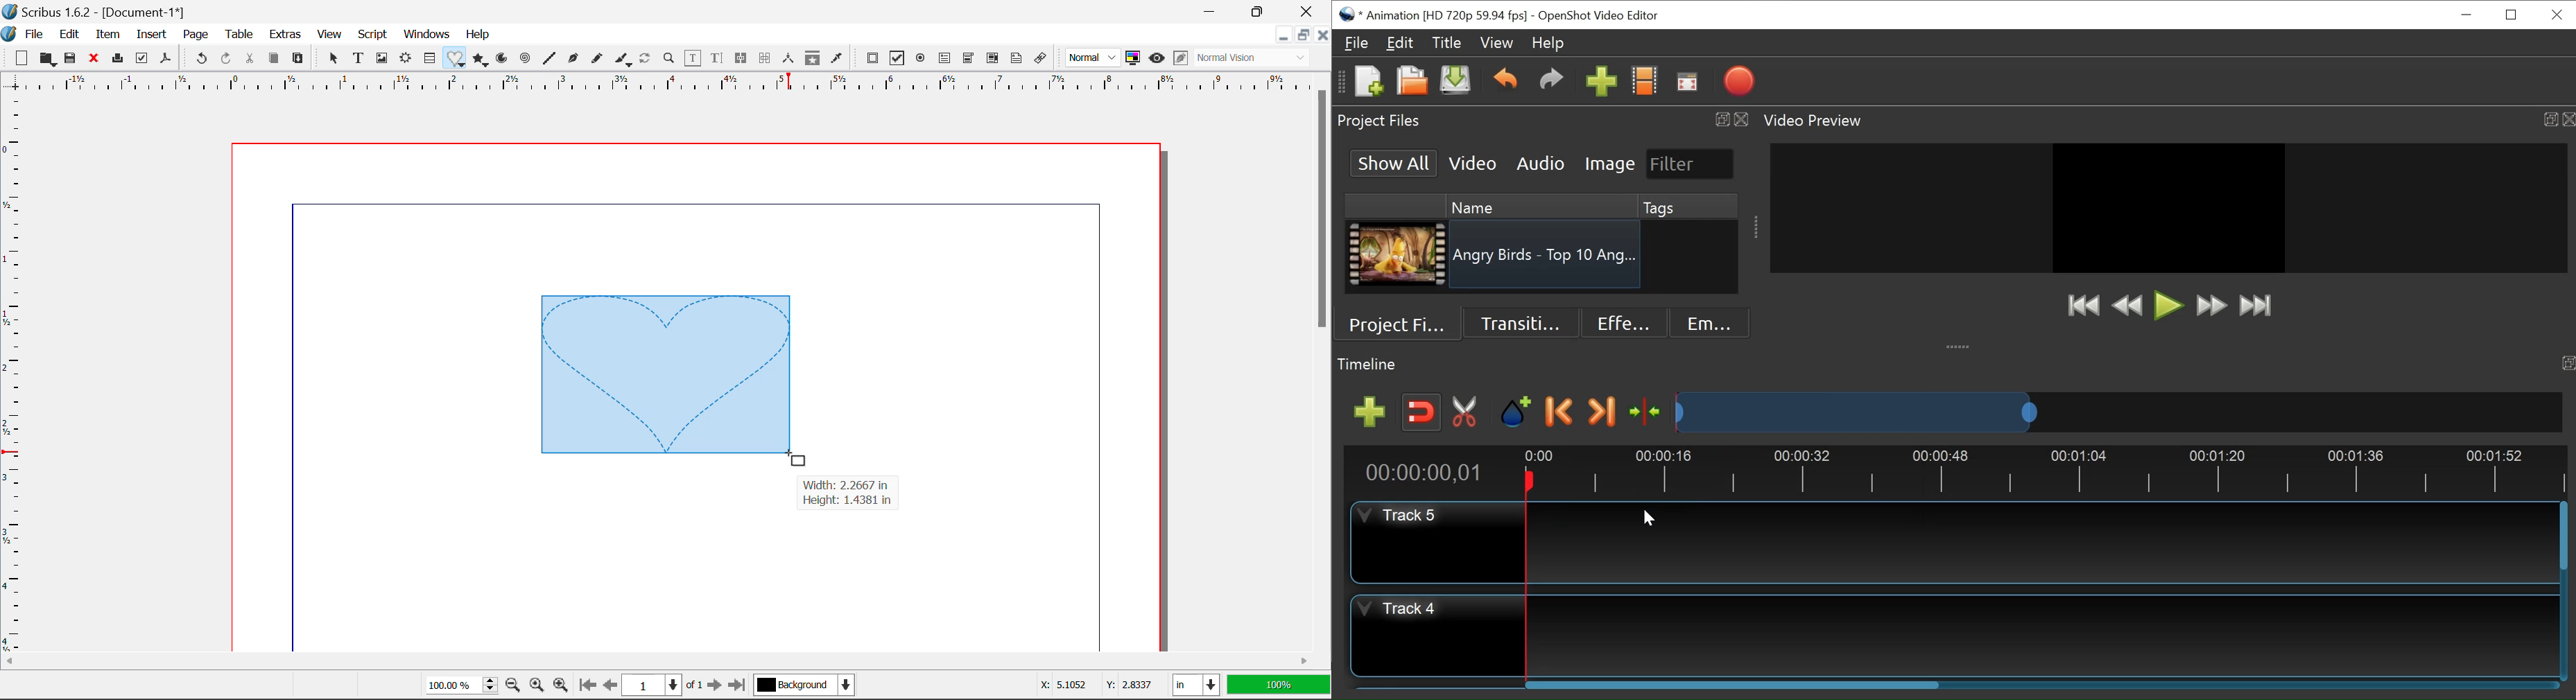 This screenshot has height=700, width=2576. What do you see at coordinates (2084, 305) in the screenshot?
I see `Jump to Start` at bounding box center [2084, 305].